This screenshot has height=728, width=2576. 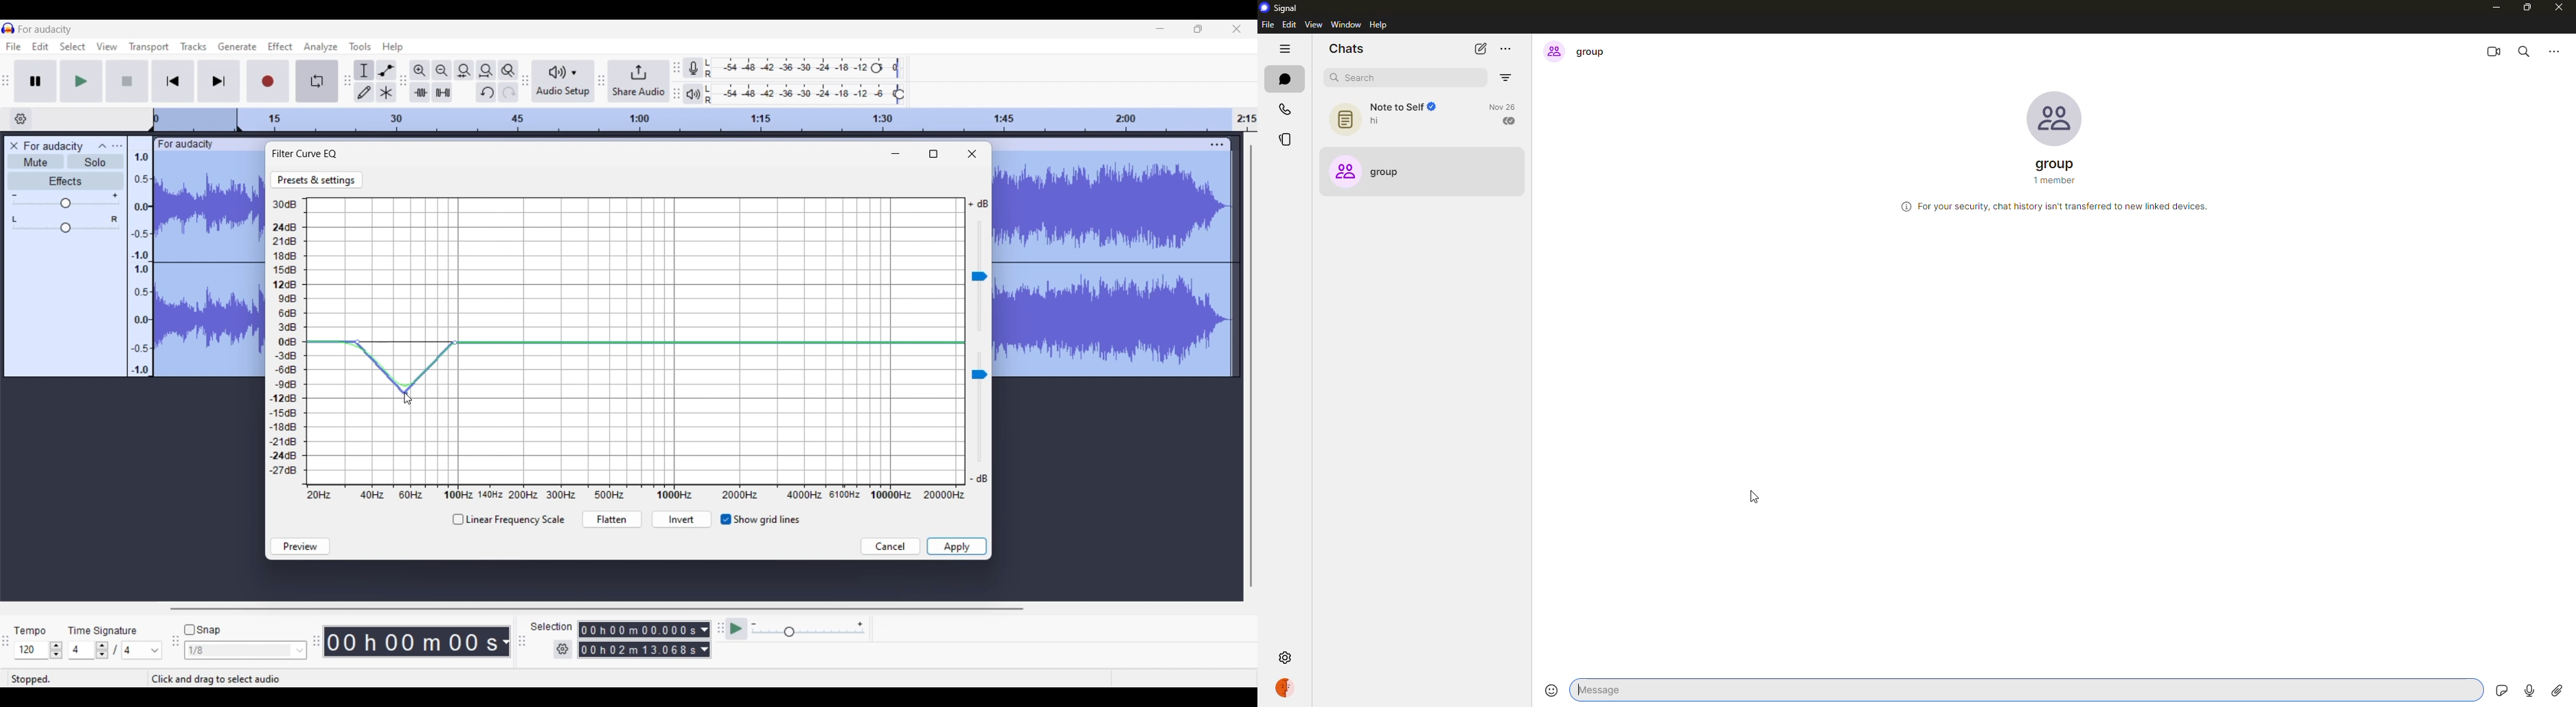 What do you see at coordinates (406, 342) in the screenshot?
I see `Slight change in curve due to addition of another point` at bounding box center [406, 342].